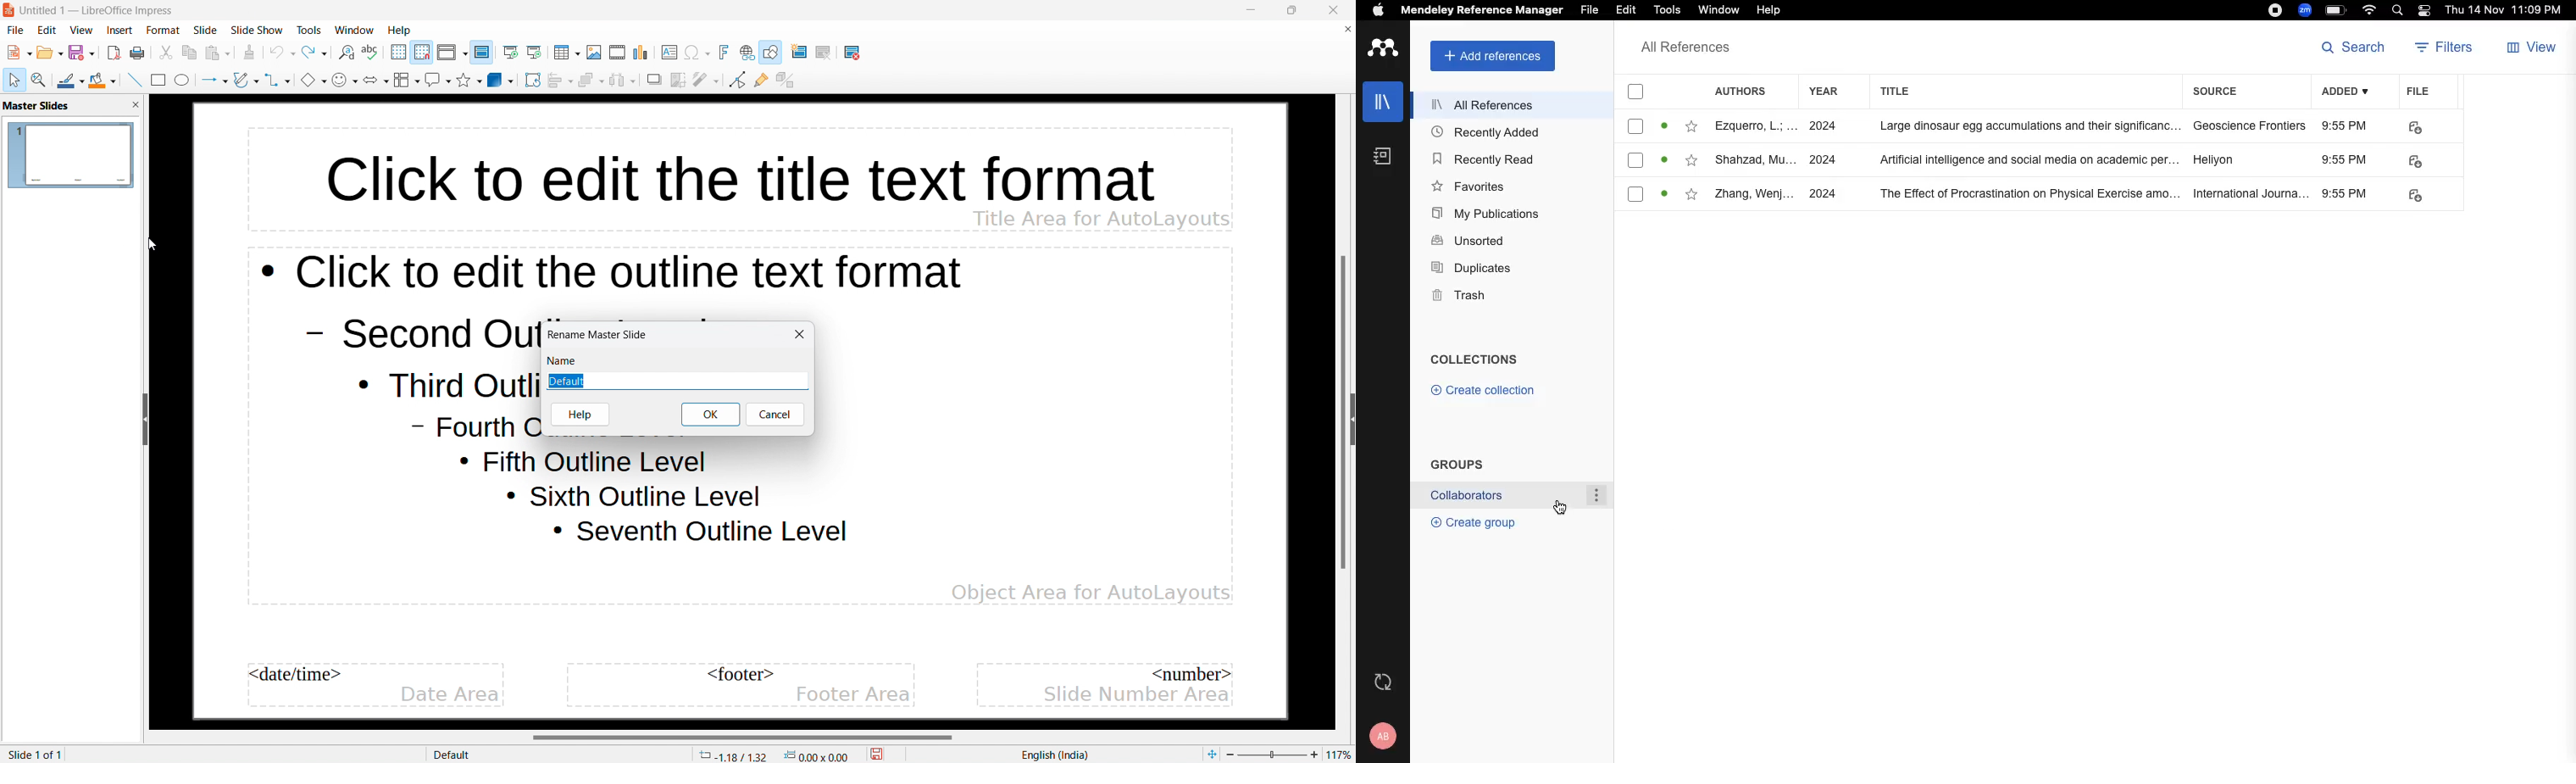  I want to click on Author, so click(1752, 197).